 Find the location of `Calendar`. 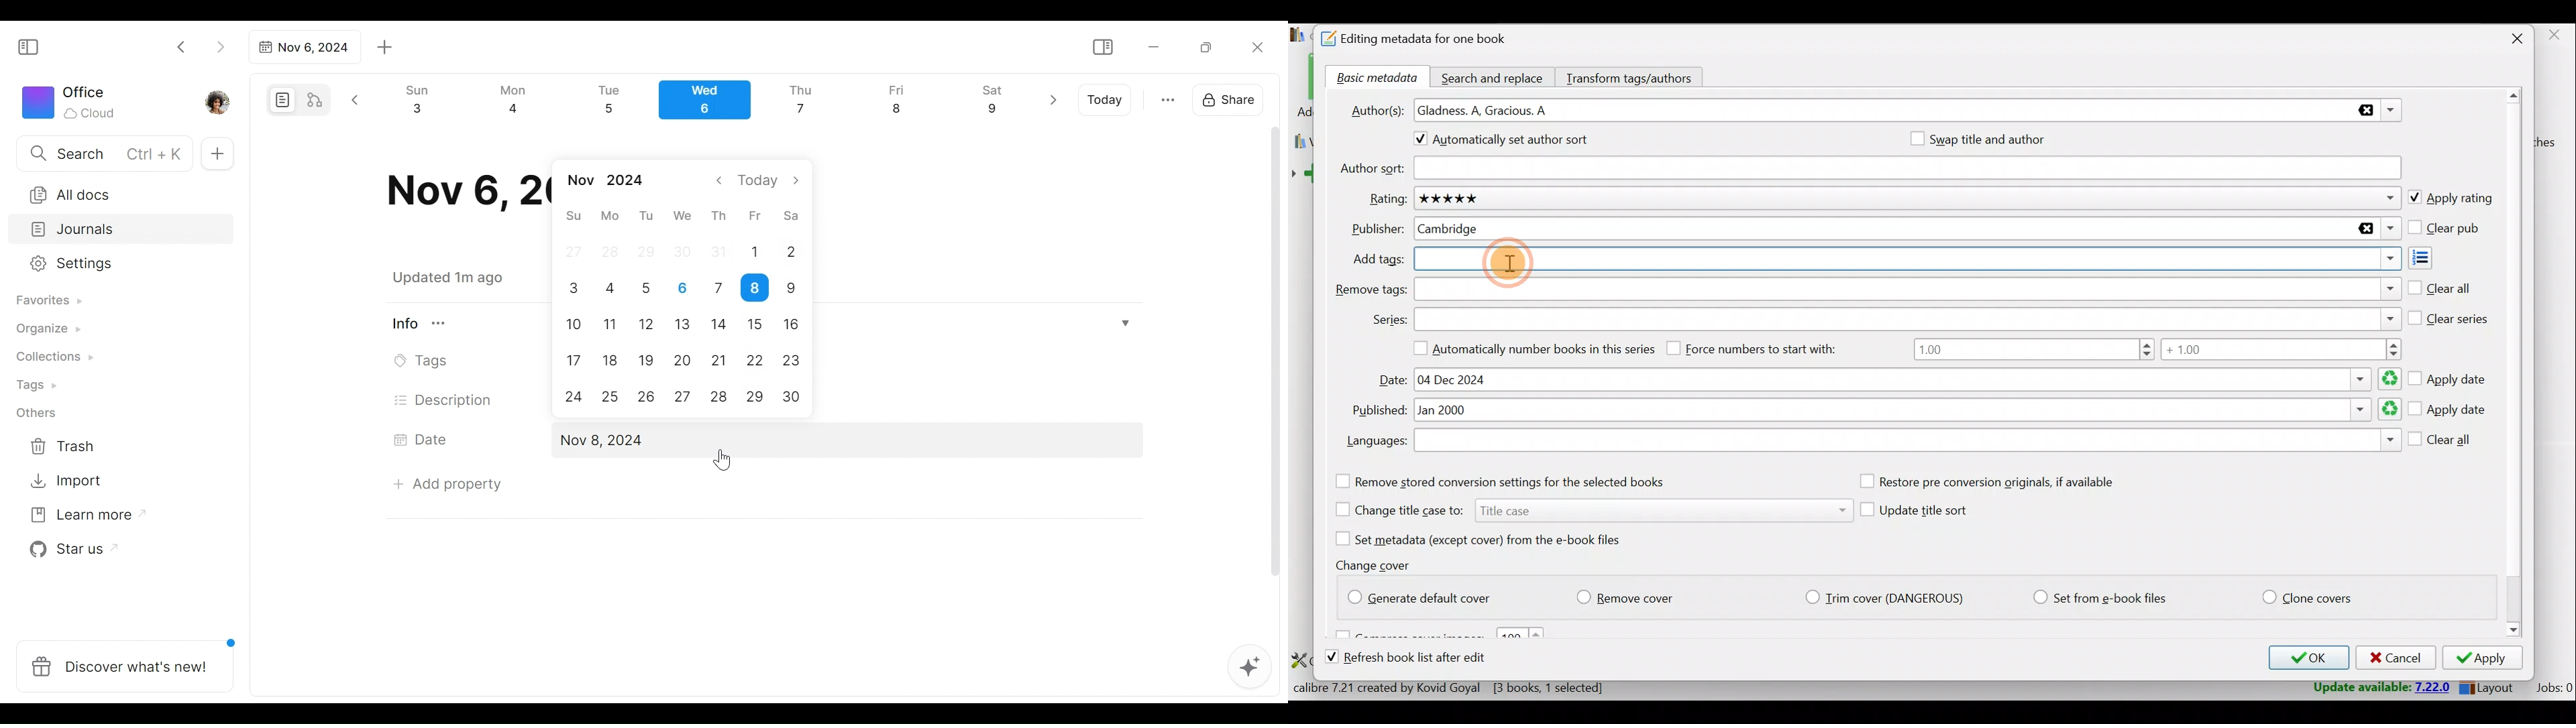

Calendar is located at coordinates (684, 292).